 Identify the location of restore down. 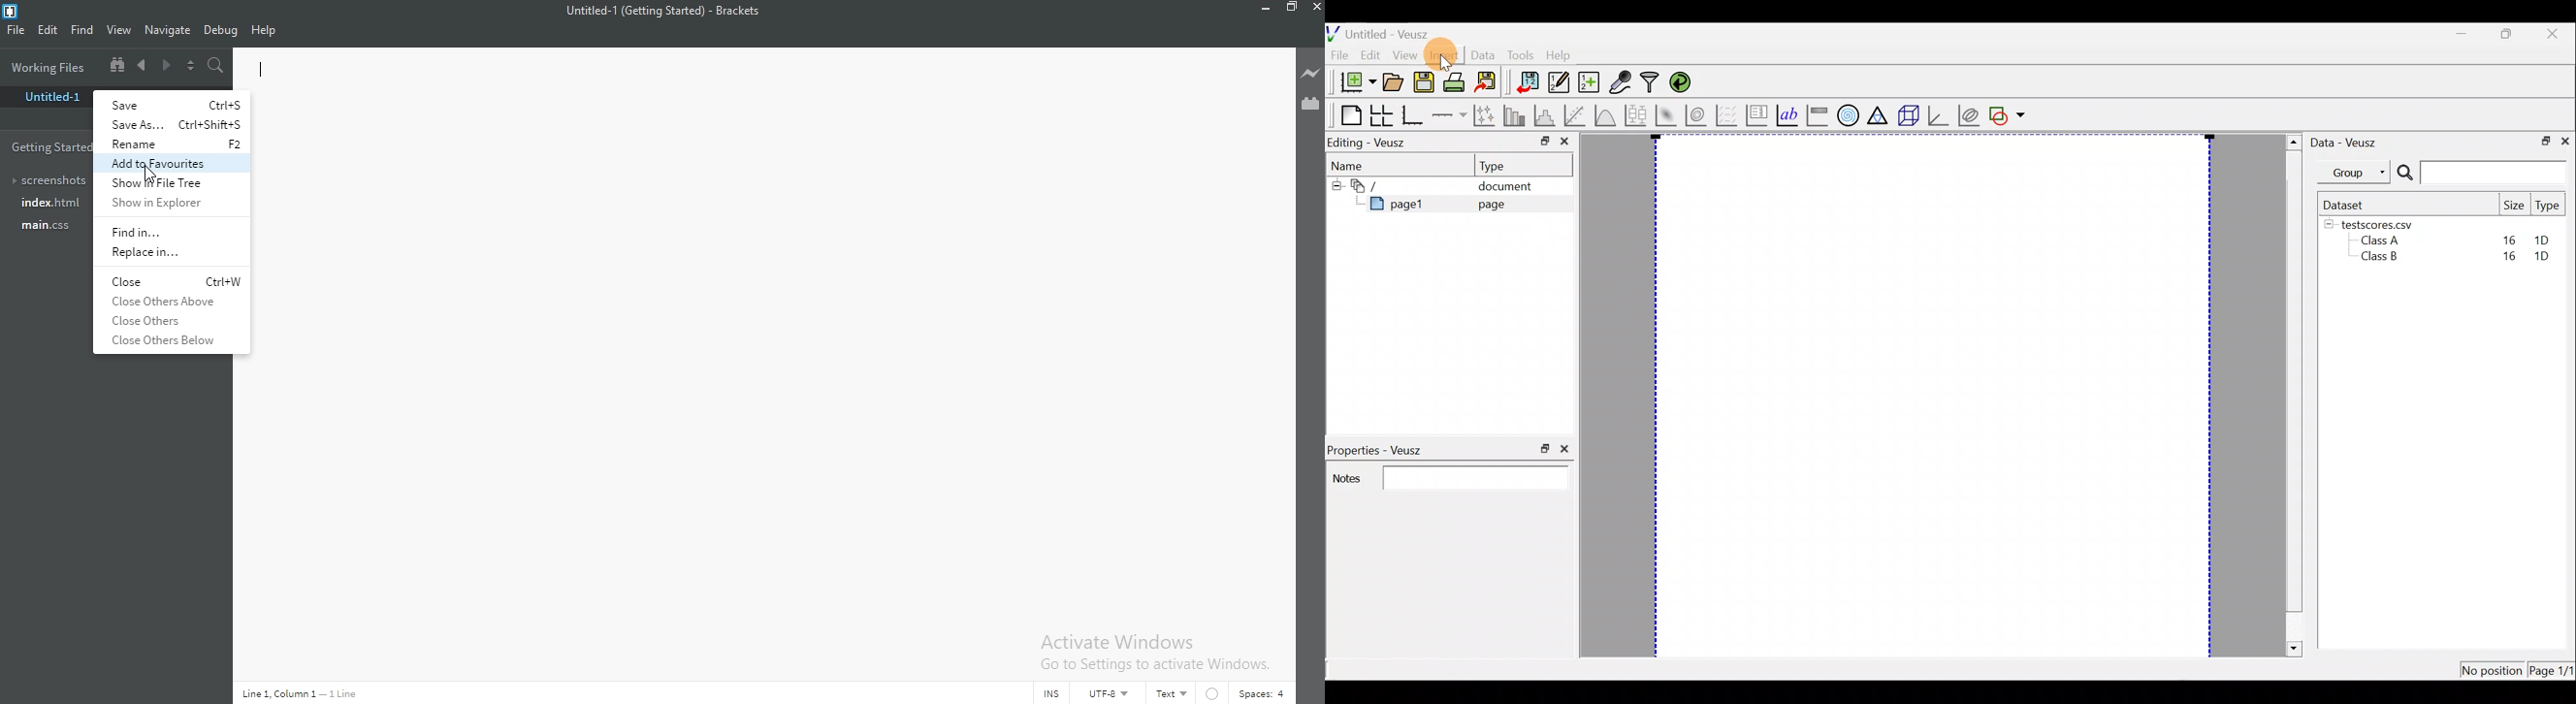
(1541, 449).